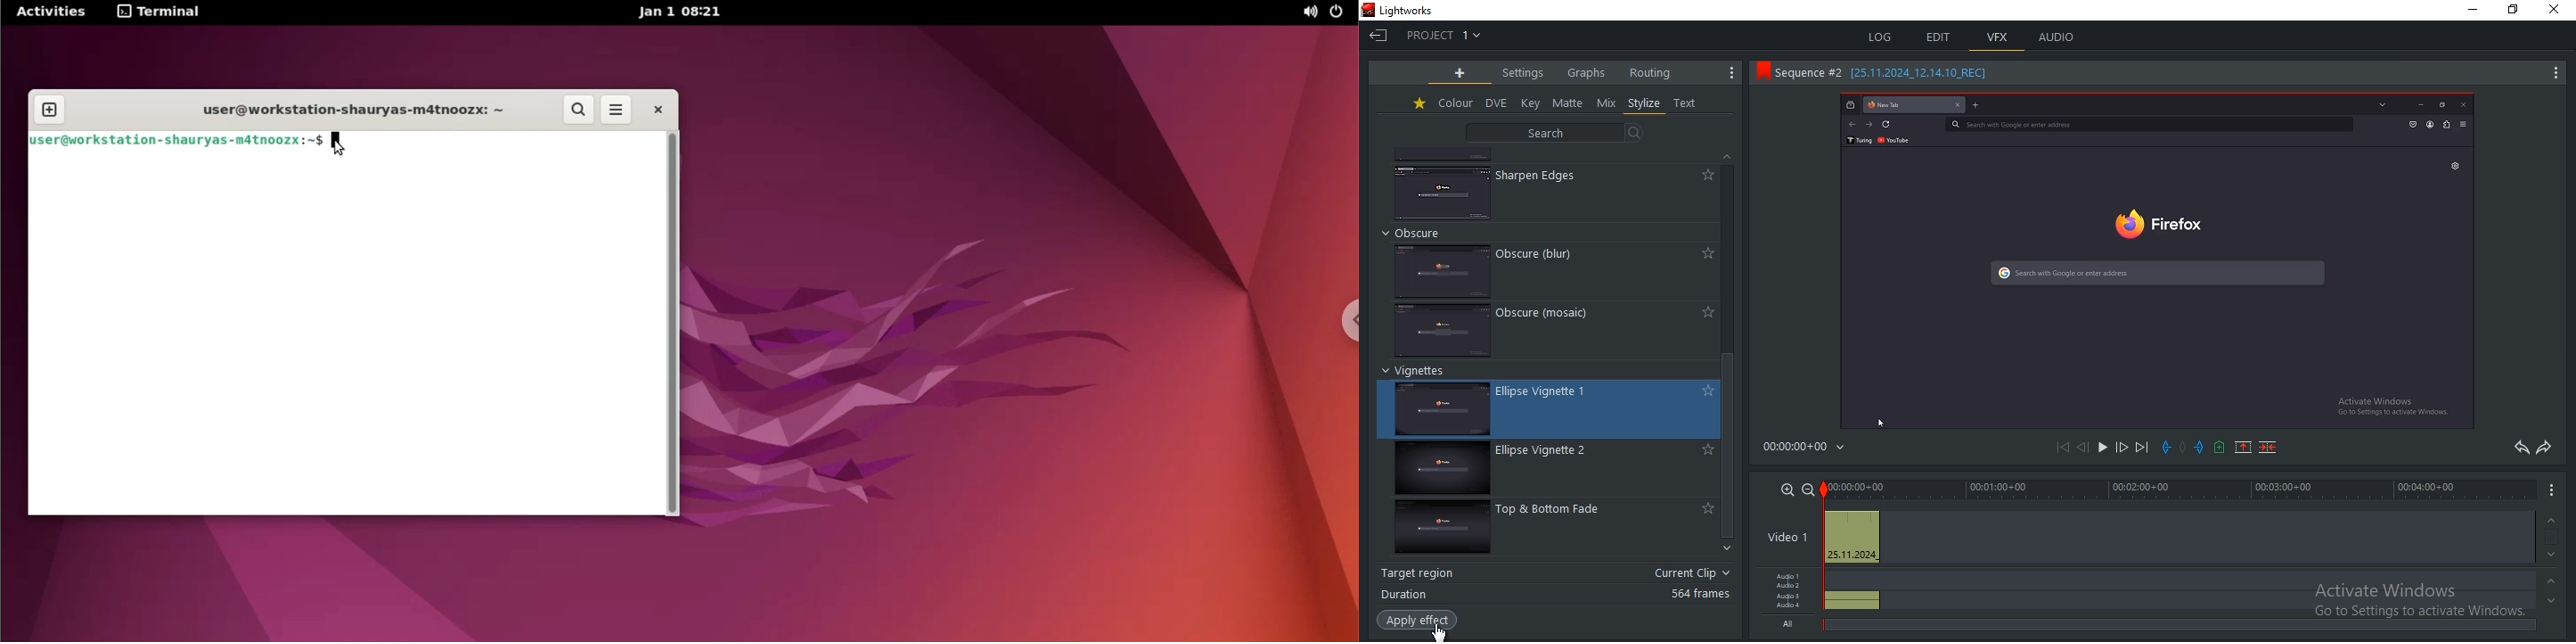 The image size is (2576, 644). I want to click on Sequence slider, so click(1826, 542).